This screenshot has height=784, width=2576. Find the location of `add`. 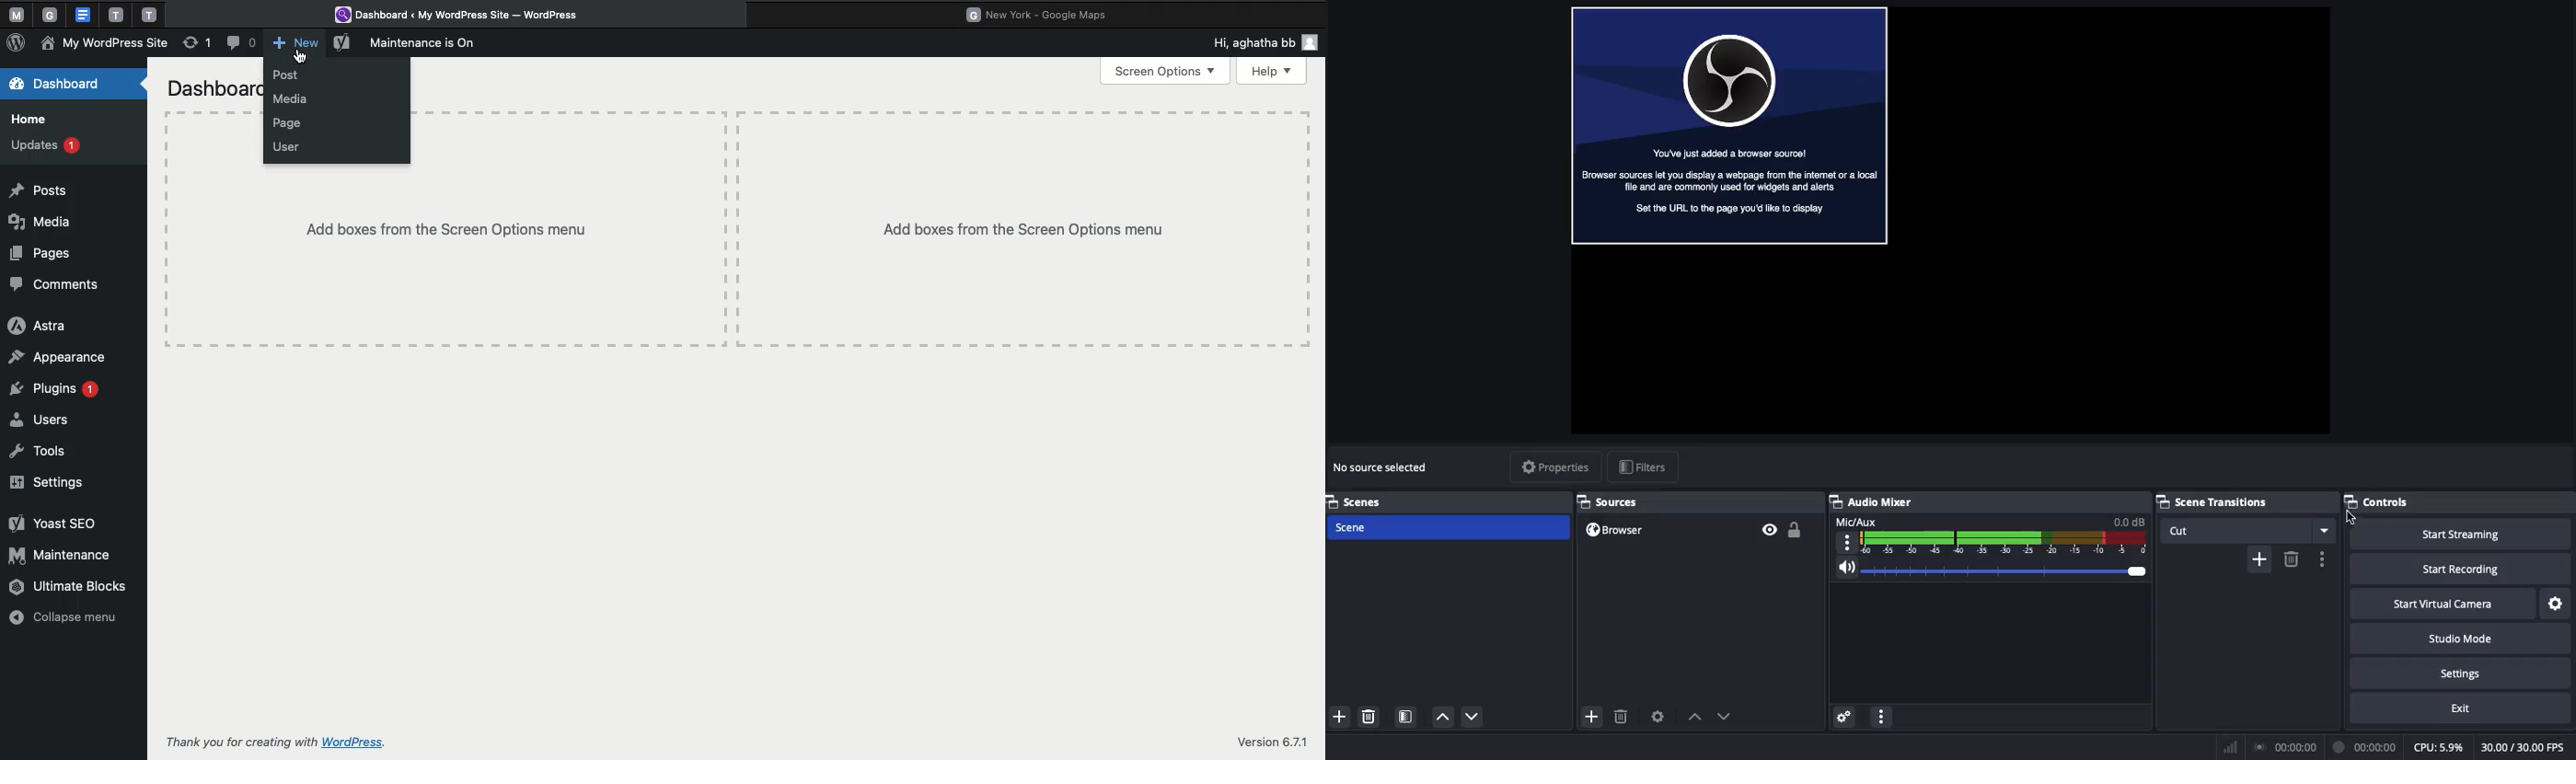

add is located at coordinates (1592, 720).